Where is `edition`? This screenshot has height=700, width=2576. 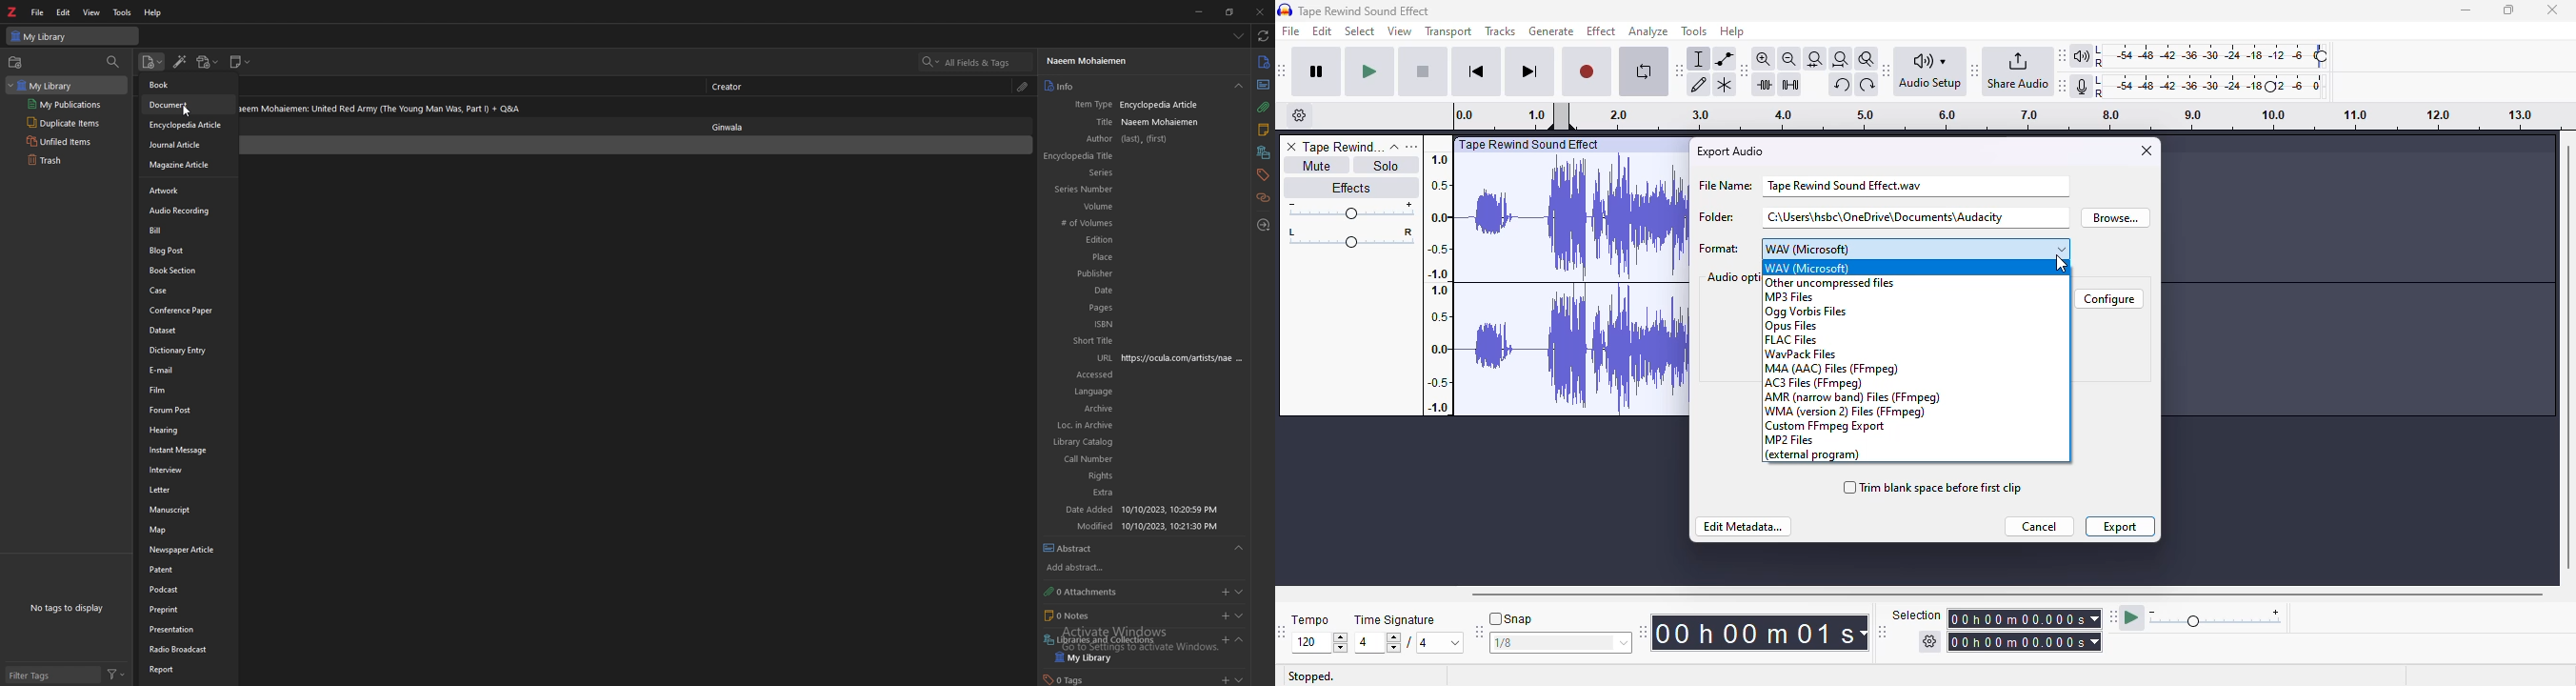 edition is located at coordinates (1080, 241).